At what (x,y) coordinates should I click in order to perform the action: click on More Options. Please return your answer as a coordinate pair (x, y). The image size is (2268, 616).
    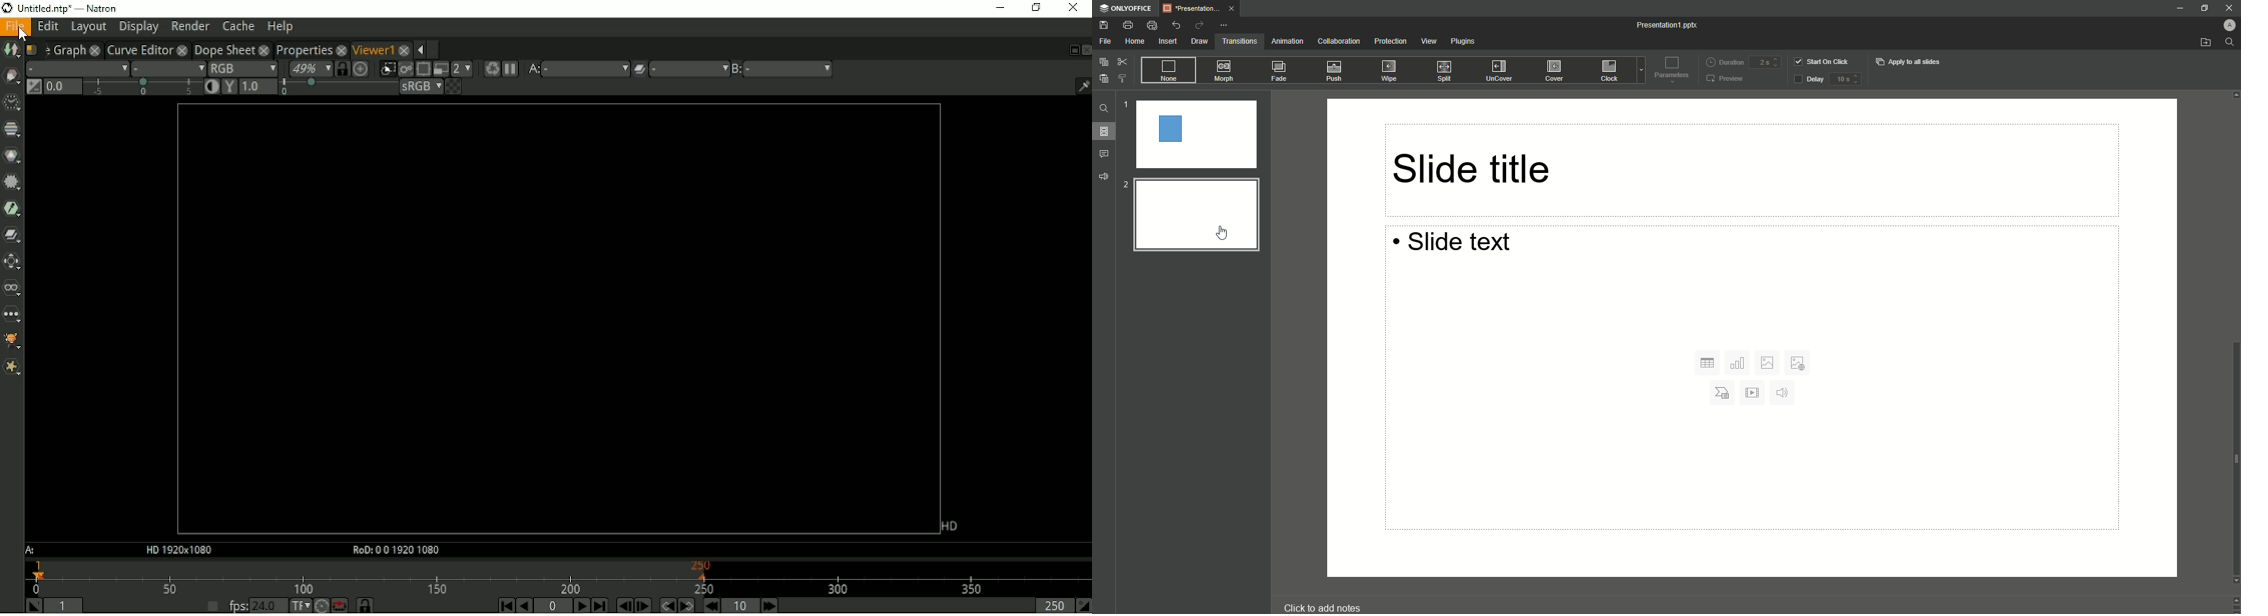
    Looking at the image, I should click on (1224, 26).